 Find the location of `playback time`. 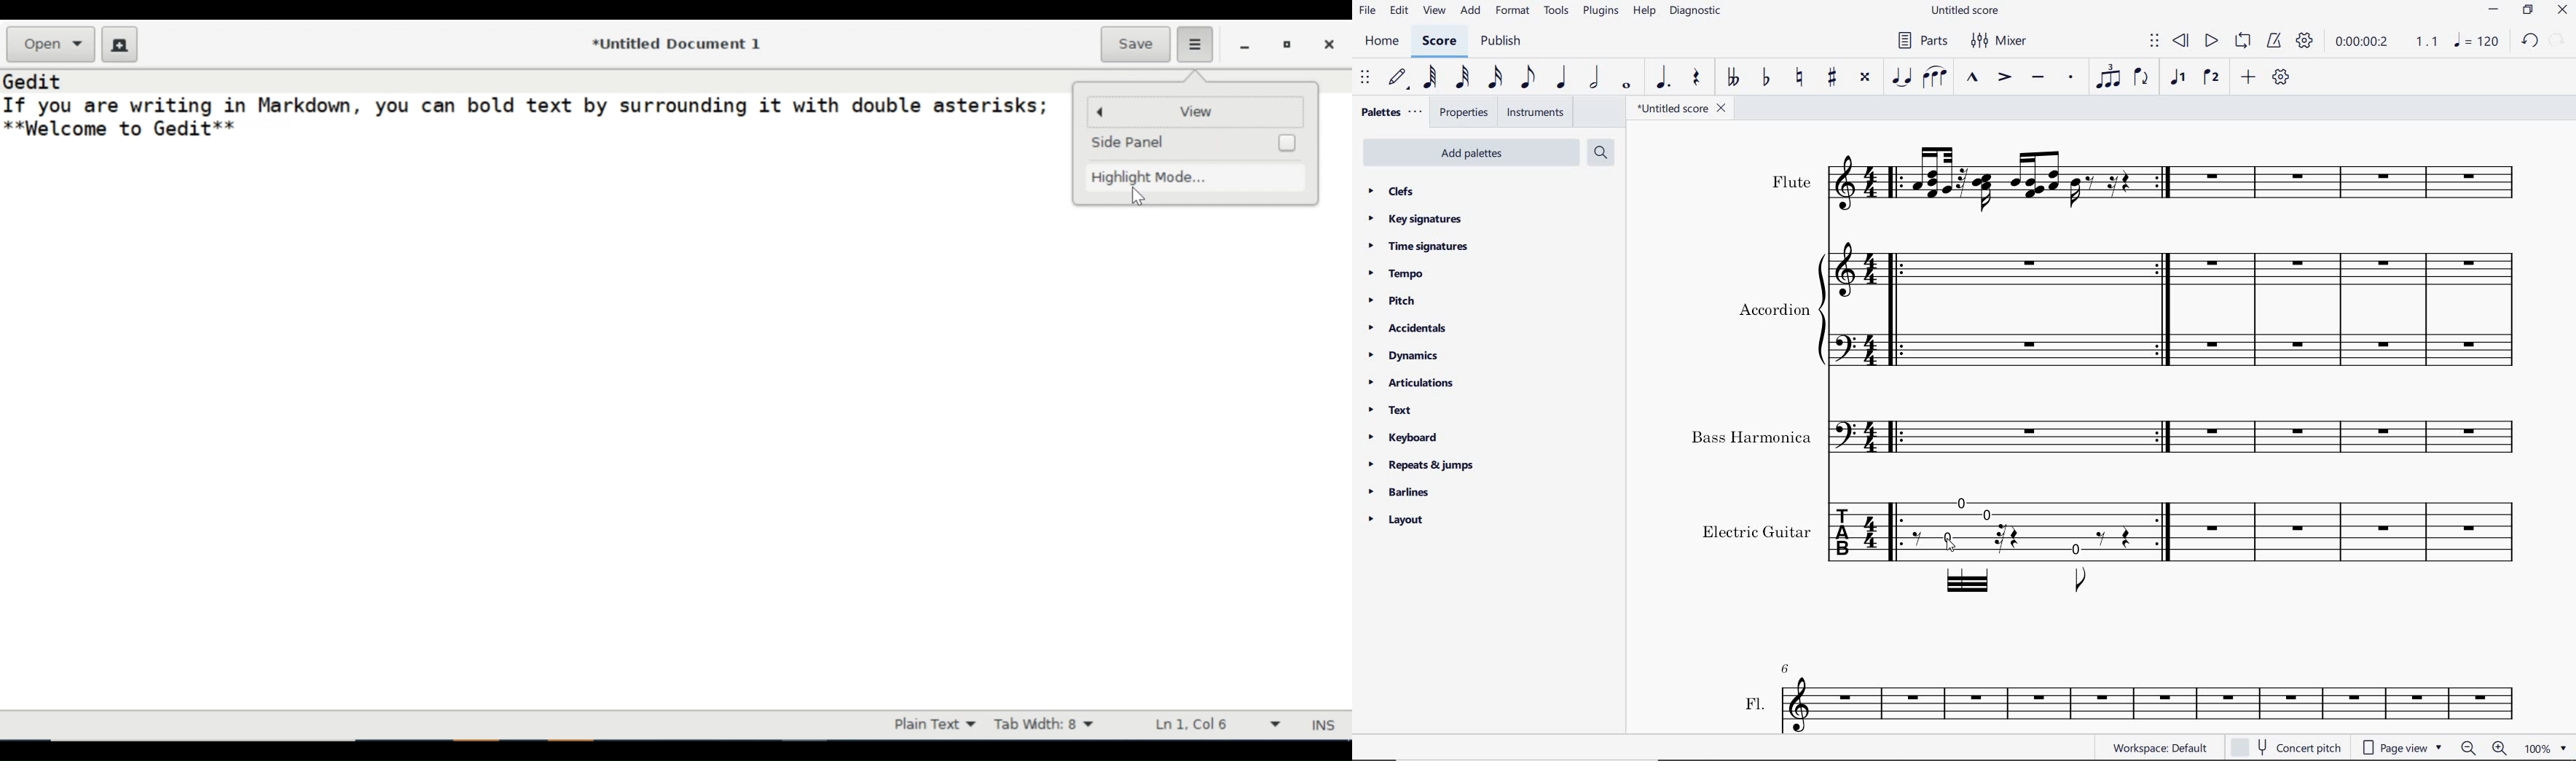

playback time is located at coordinates (2364, 44).